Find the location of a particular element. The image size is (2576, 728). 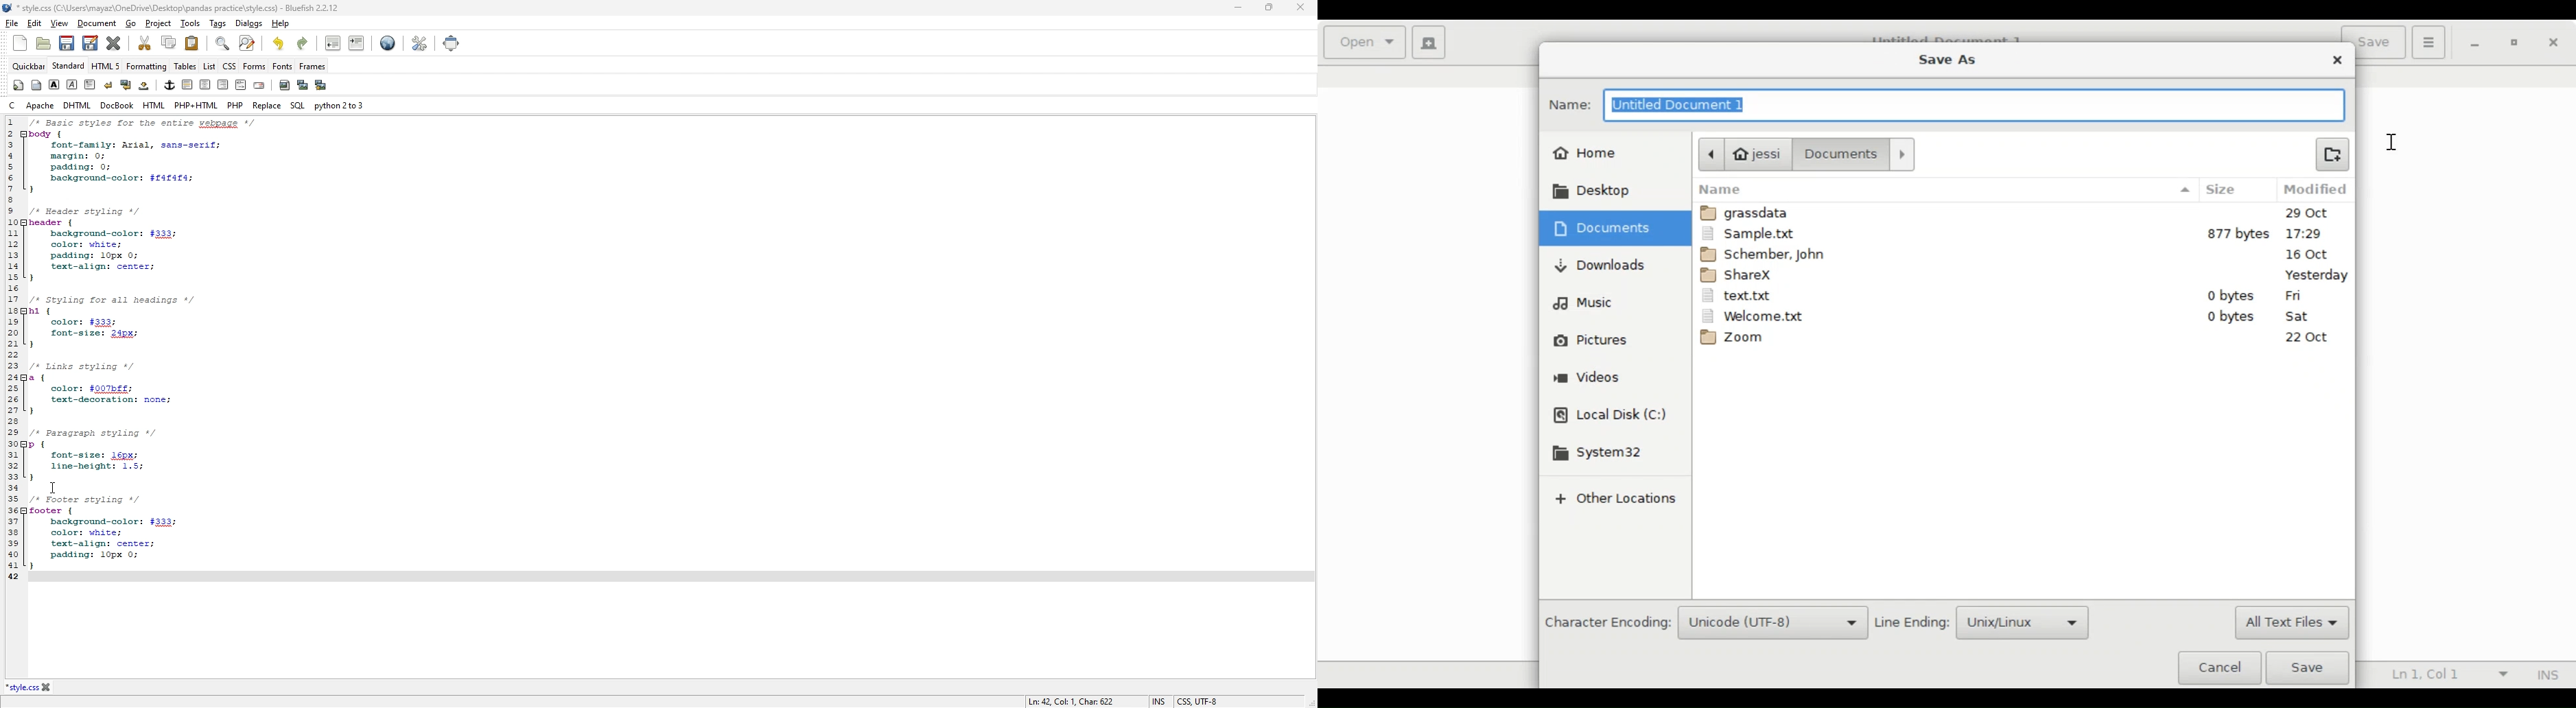

Desktop is located at coordinates (1599, 191).